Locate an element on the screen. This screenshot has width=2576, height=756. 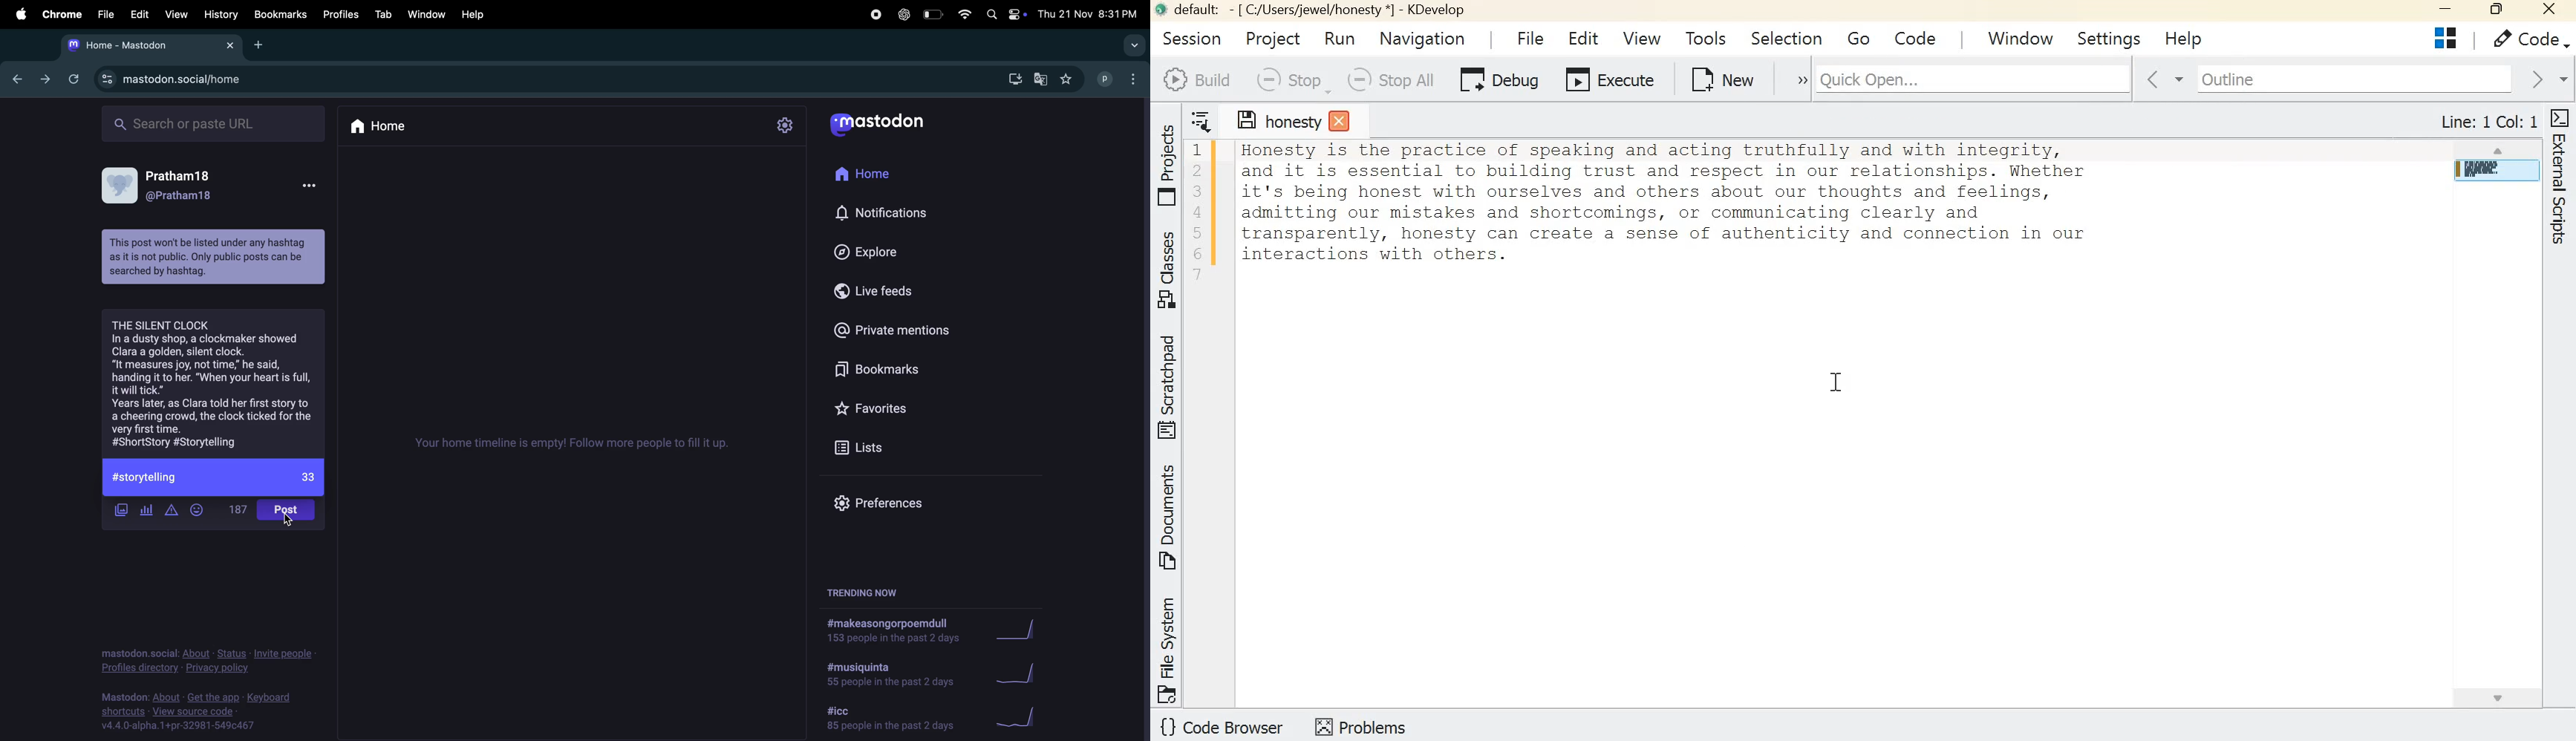
add content warning is located at coordinates (171, 512).